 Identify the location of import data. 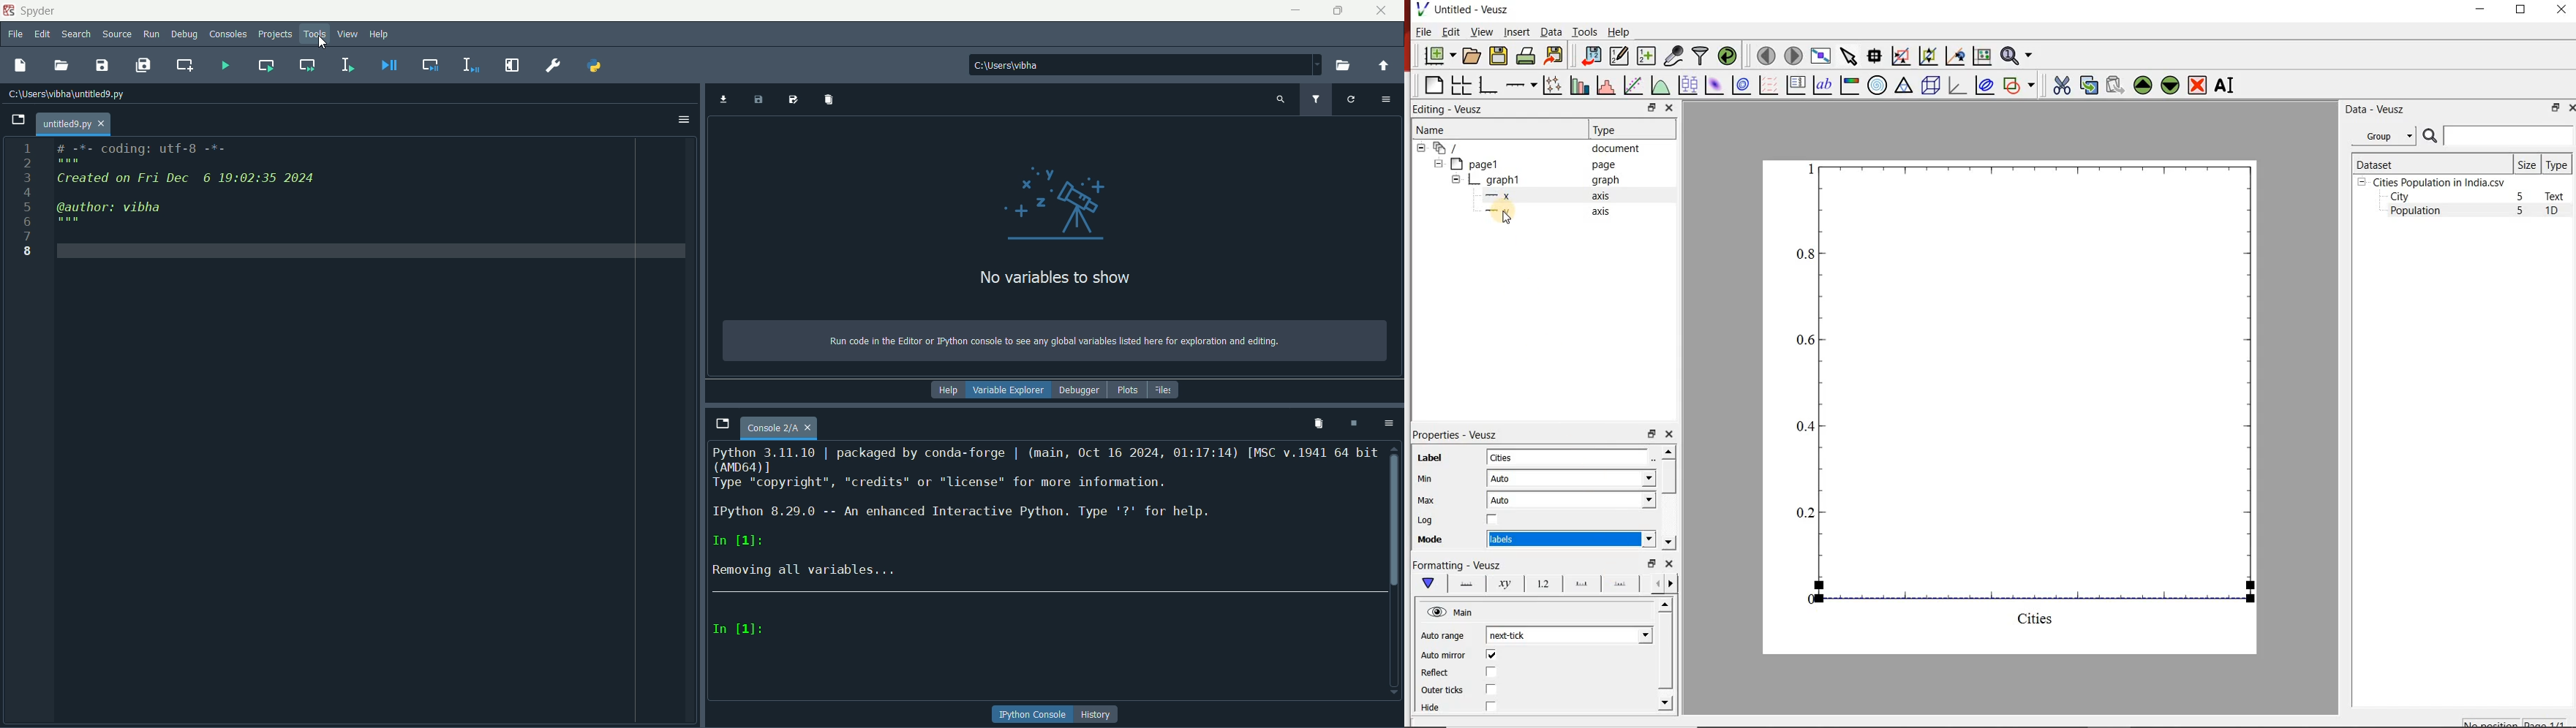
(722, 100).